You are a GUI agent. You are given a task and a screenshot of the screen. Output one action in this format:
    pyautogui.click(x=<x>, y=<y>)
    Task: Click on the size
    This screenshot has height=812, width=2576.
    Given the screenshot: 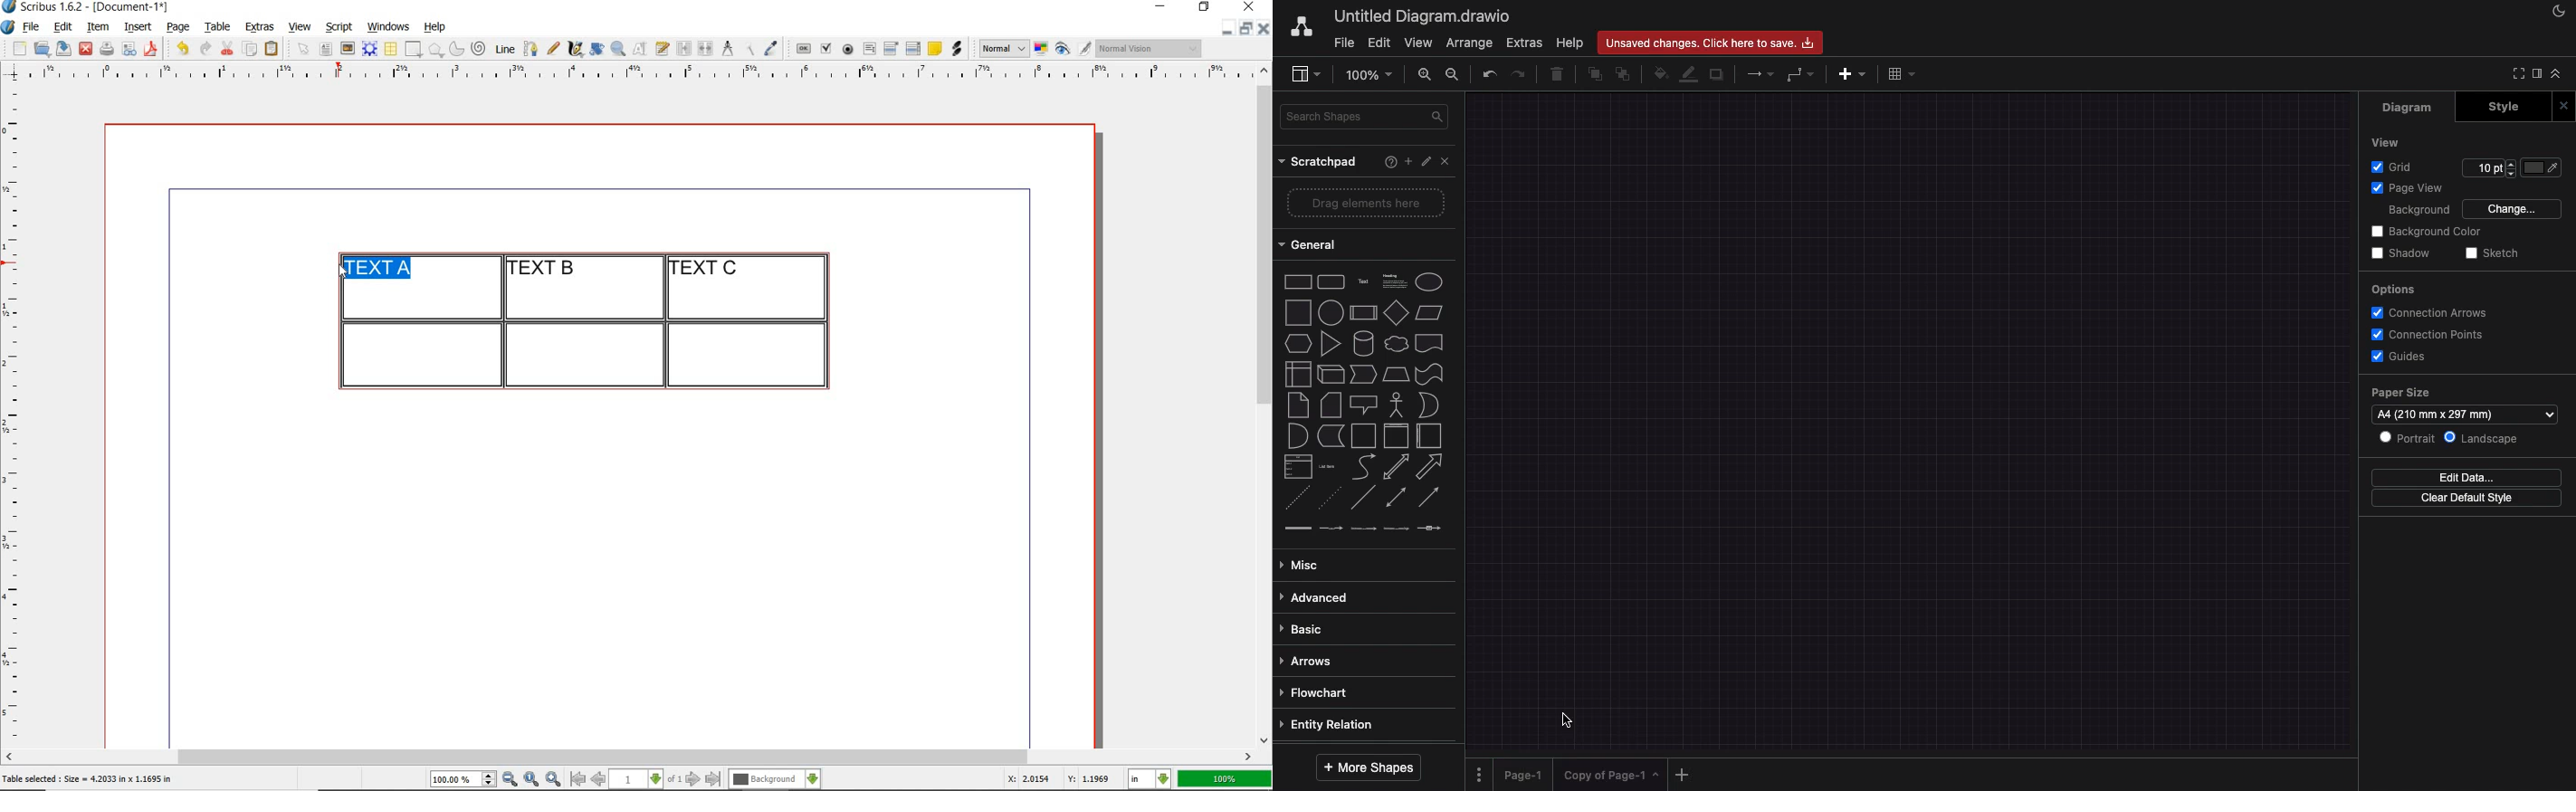 What is the action you would take?
    pyautogui.click(x=2464, y=415)
    